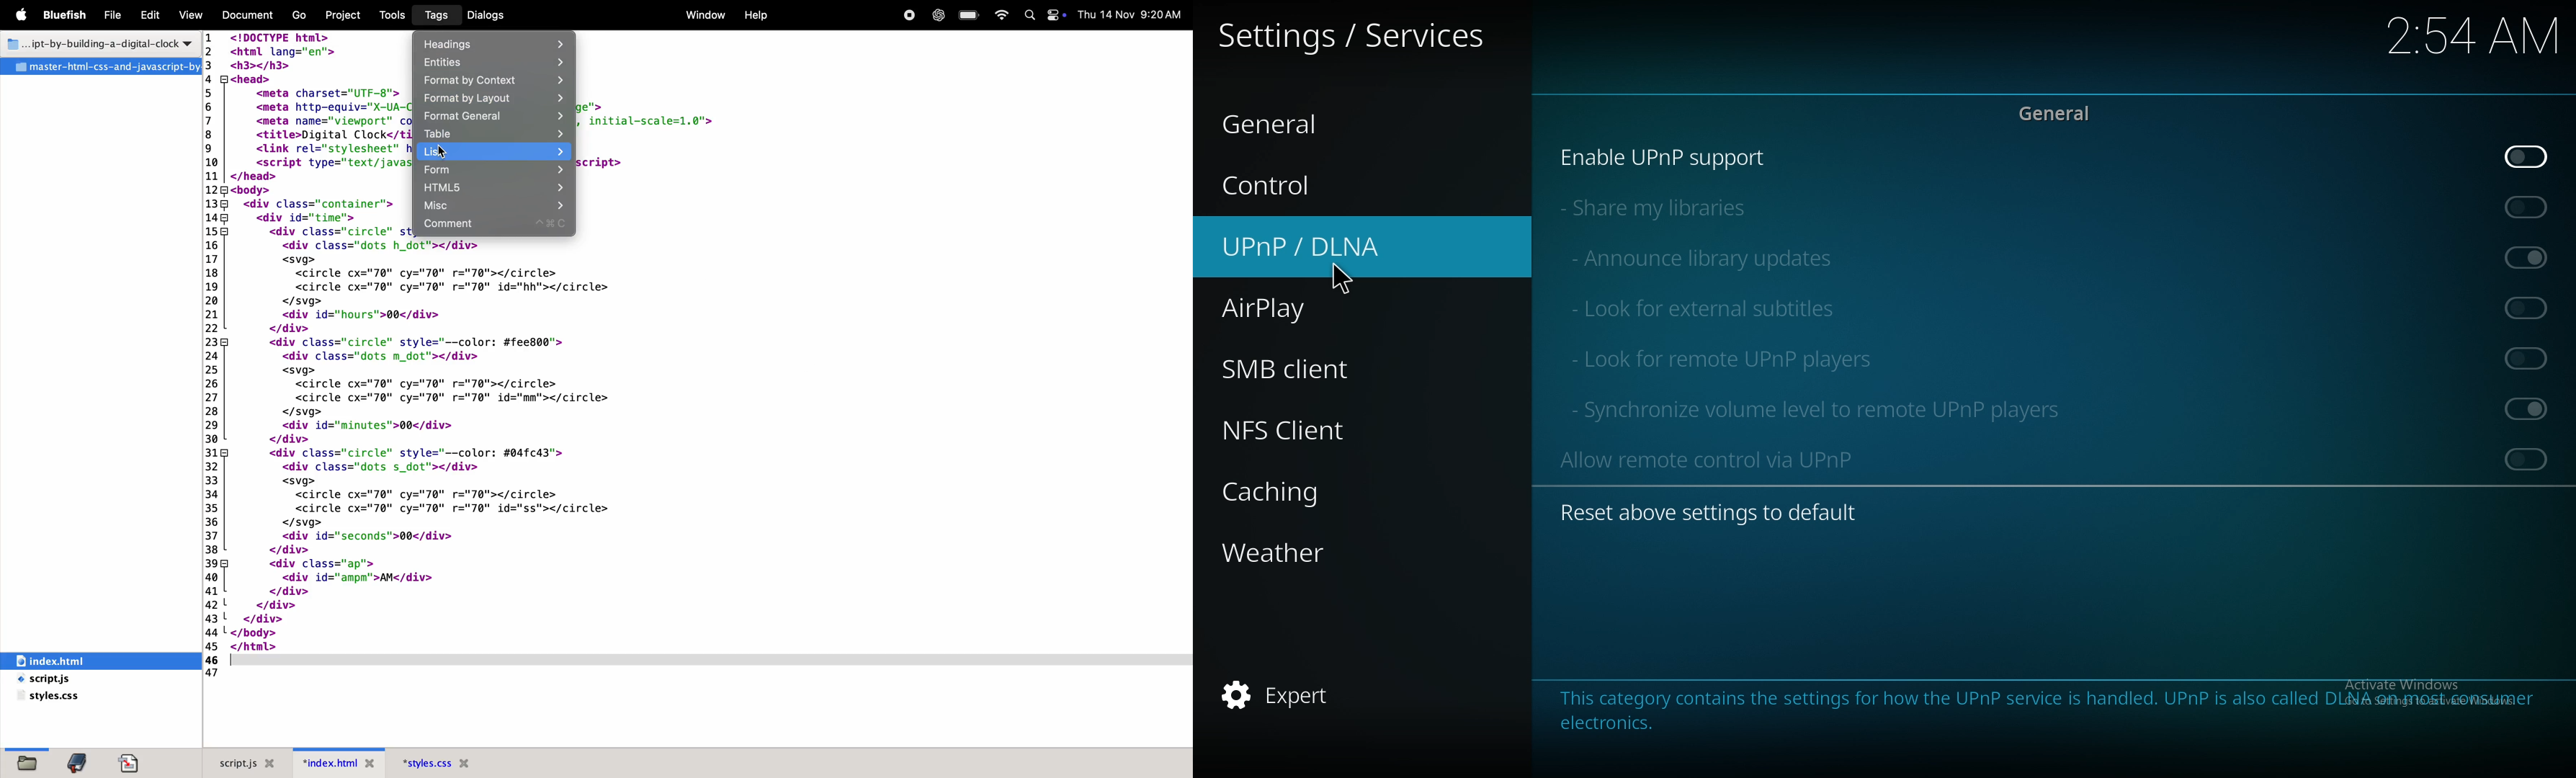  Describe the element at coordinates (496, 43) in the screenshot. I see `heading` at that location.